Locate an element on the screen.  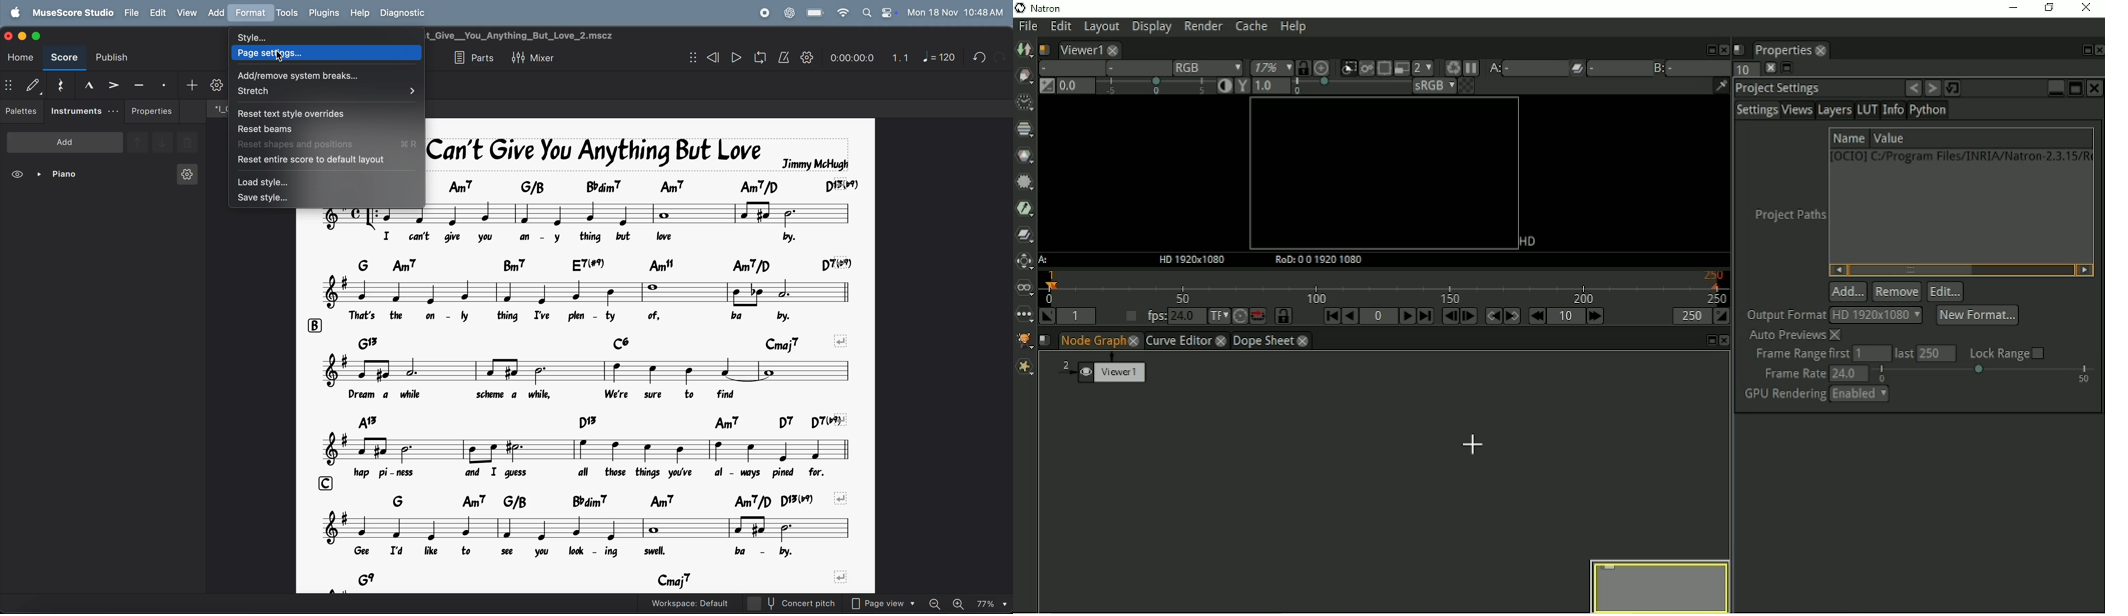
save style is located at coordinates (328, 199).